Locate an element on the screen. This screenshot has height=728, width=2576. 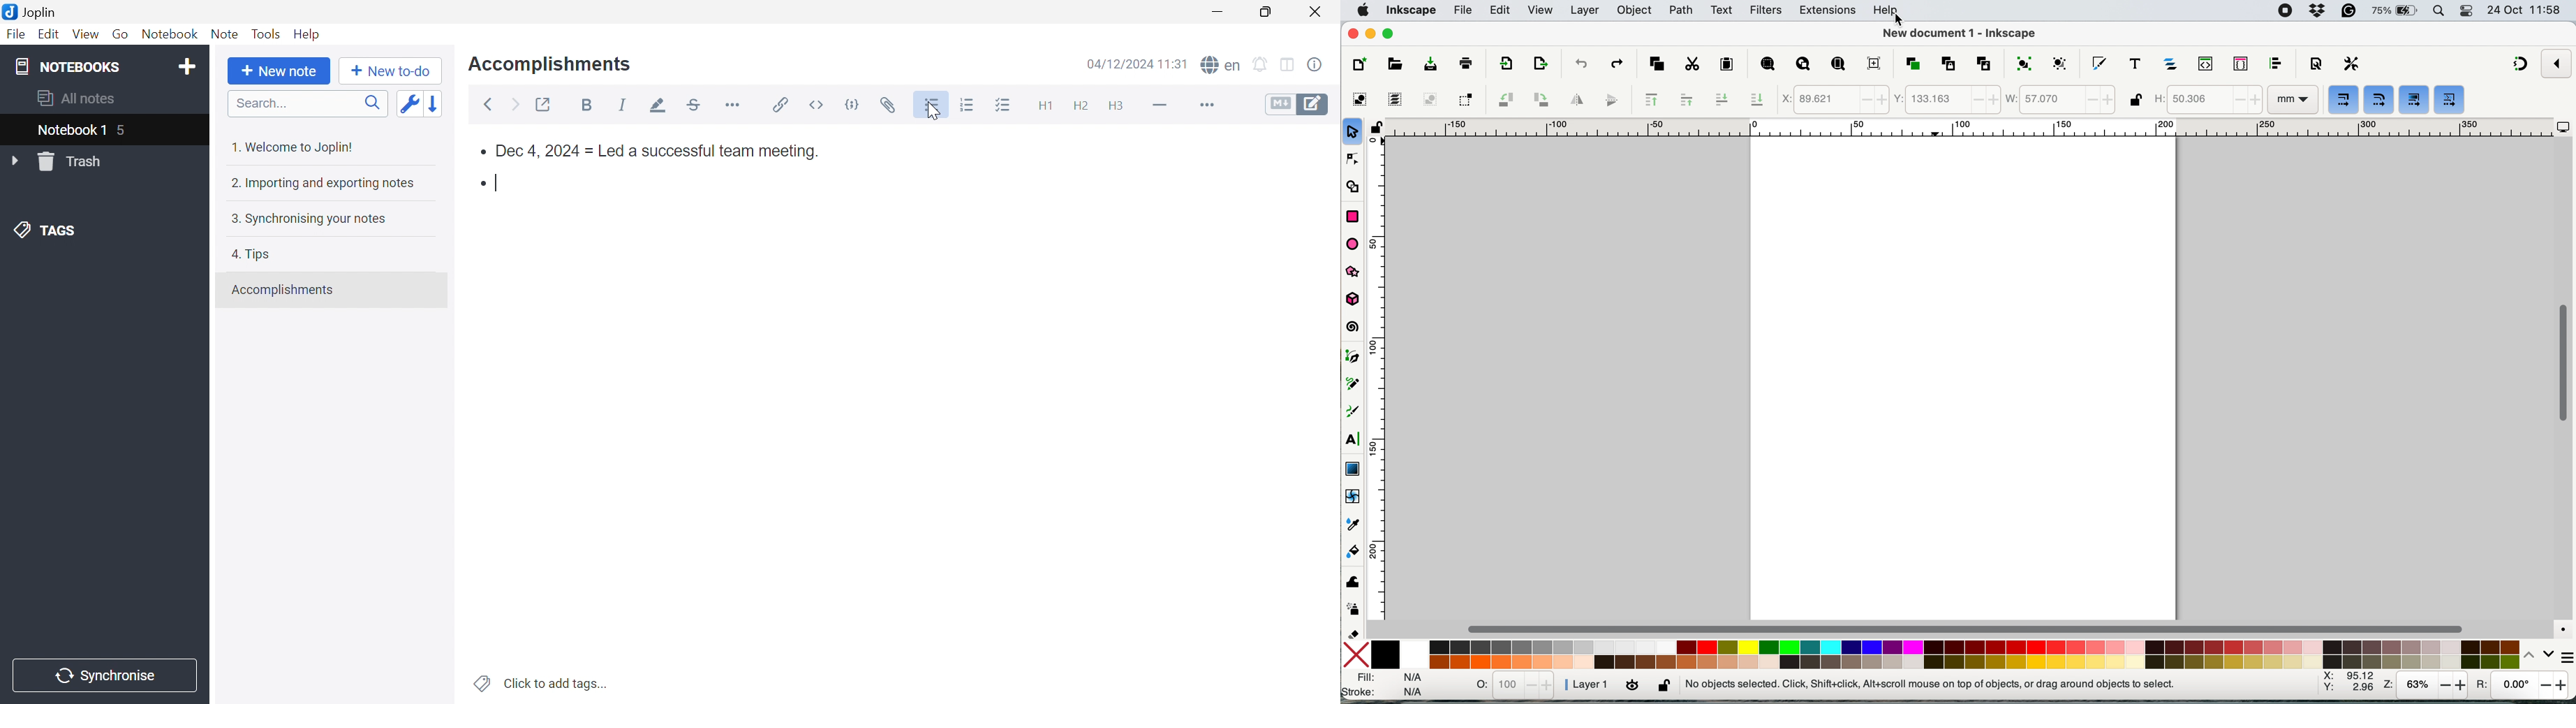
close is located at coordinates (1358, 35).